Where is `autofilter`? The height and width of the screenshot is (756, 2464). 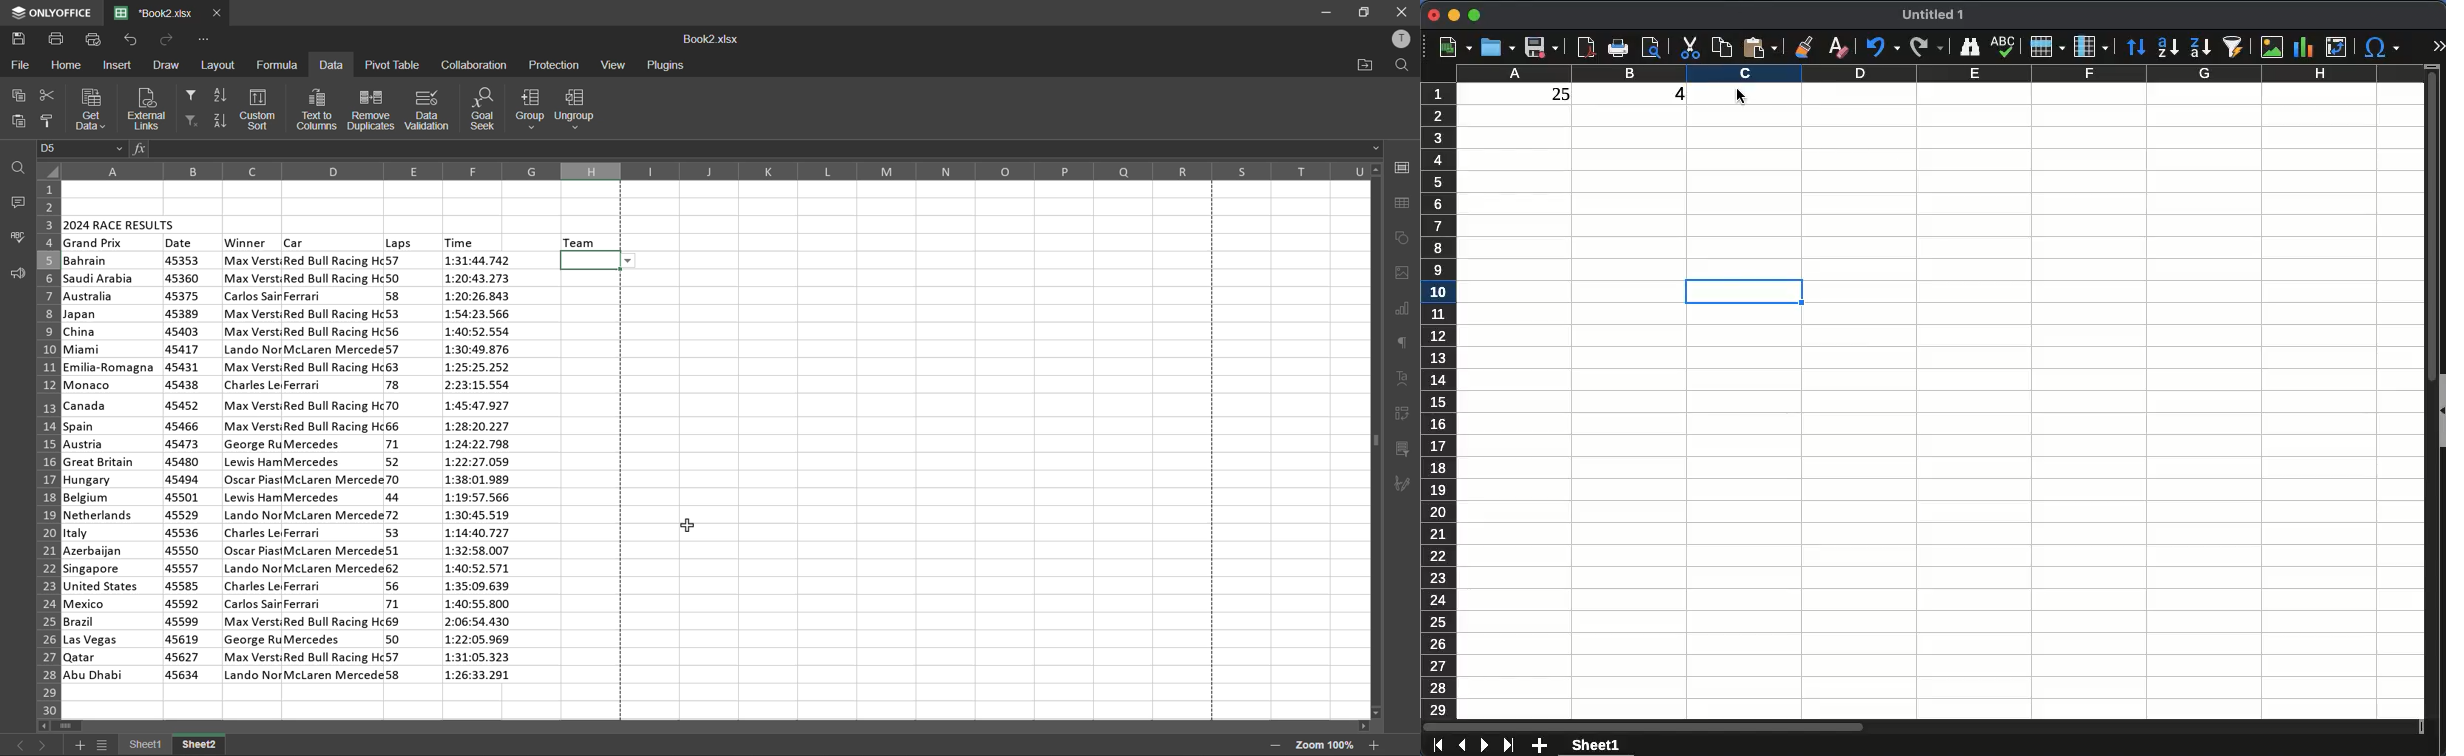 autofilter is located at coordinates (2236, 47).